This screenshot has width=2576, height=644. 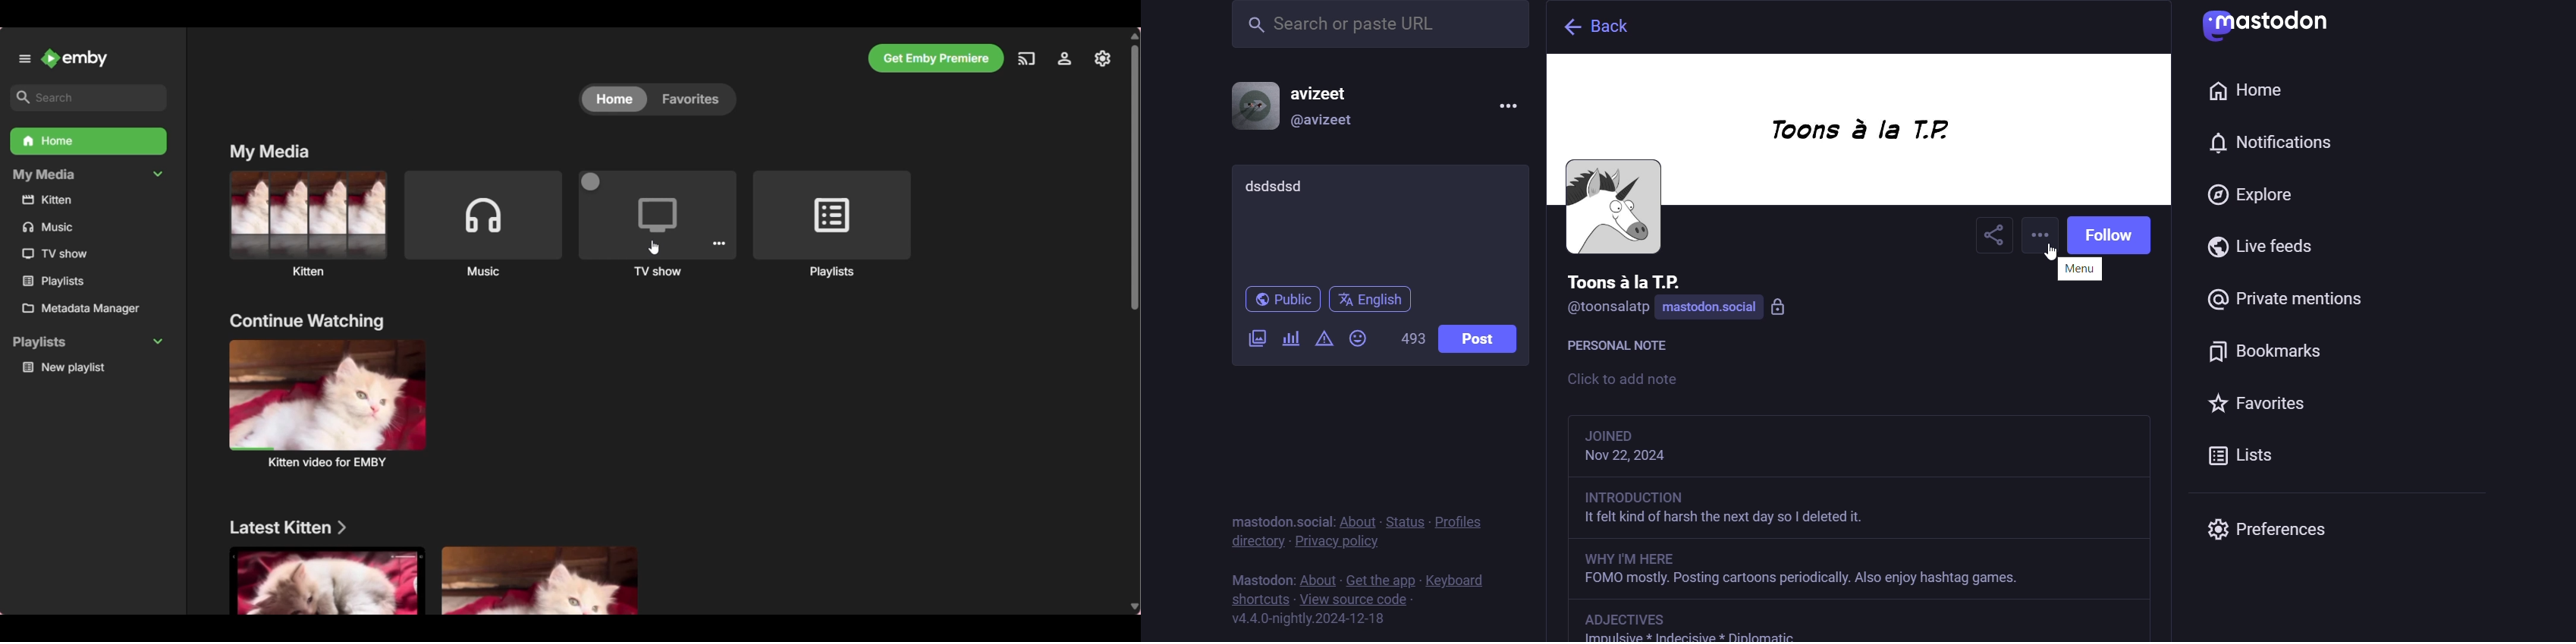 What do you see at coordinates (1607, 311) in the screenshot?
I see `@username` at bounding box center [1607, 311].